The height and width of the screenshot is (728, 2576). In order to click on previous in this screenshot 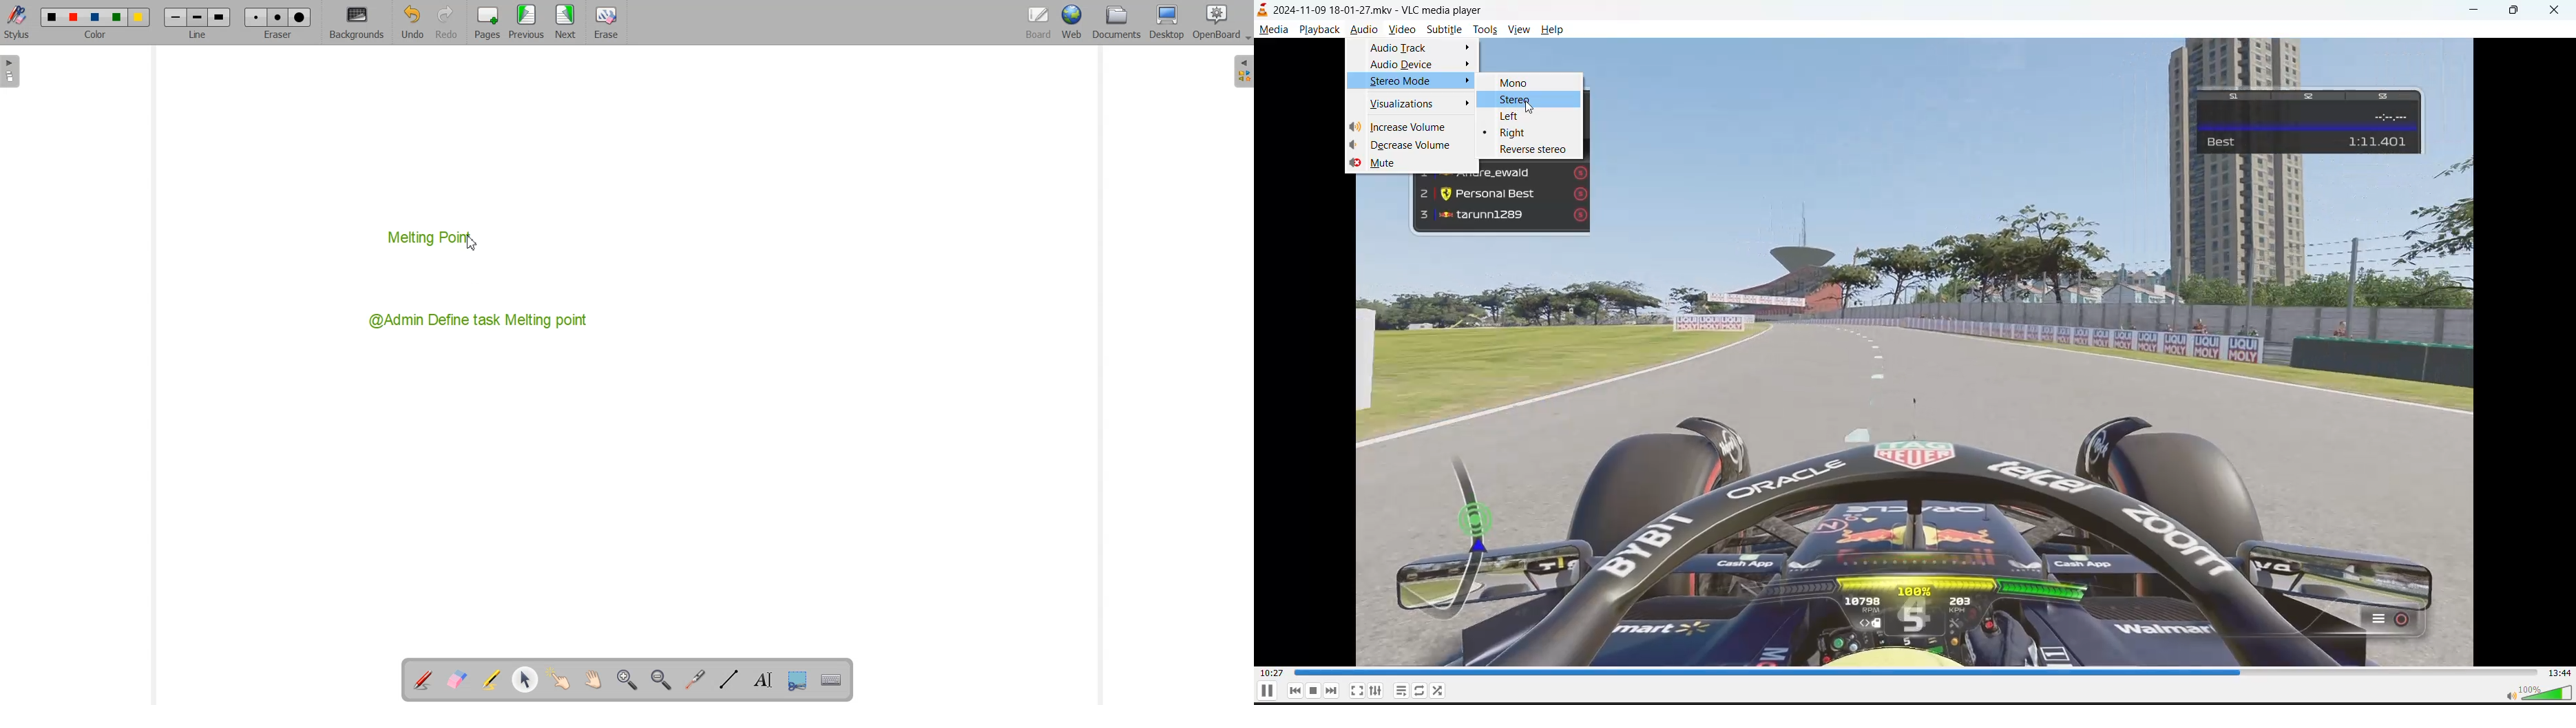, I will do `click(1292, 691)`.